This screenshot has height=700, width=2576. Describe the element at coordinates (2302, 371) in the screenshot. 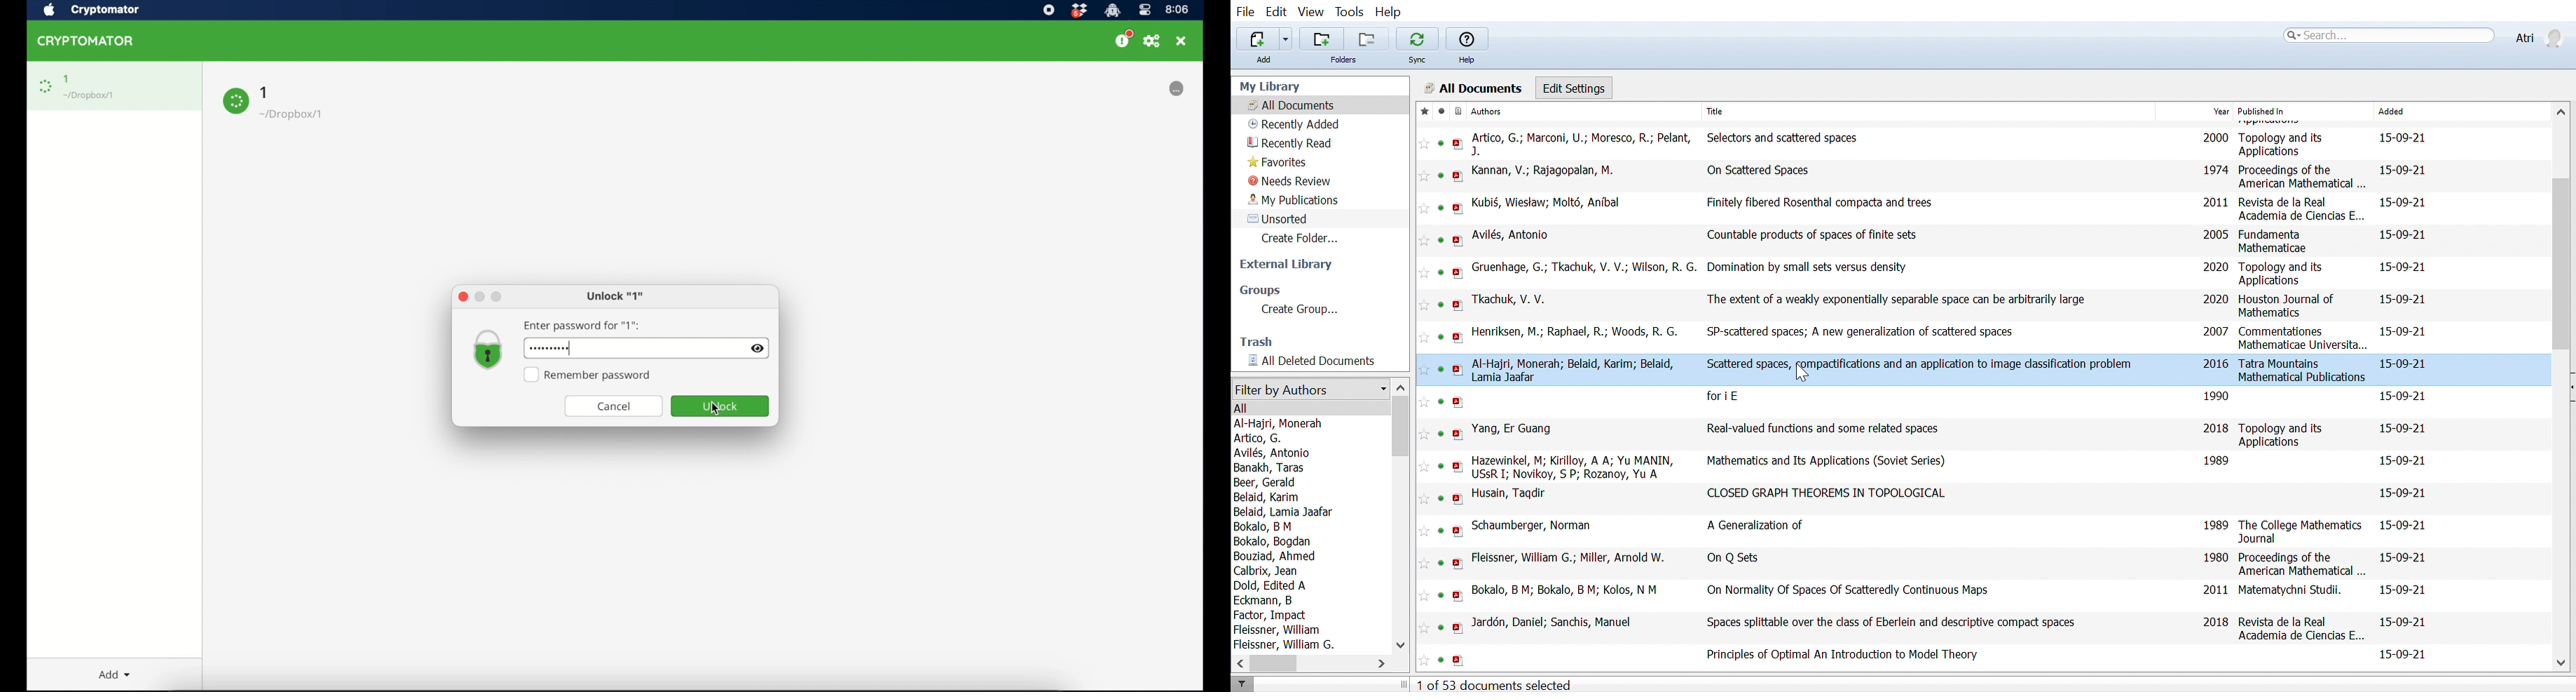

I see `Tatra Mountains Mathematical Publications` at that location.